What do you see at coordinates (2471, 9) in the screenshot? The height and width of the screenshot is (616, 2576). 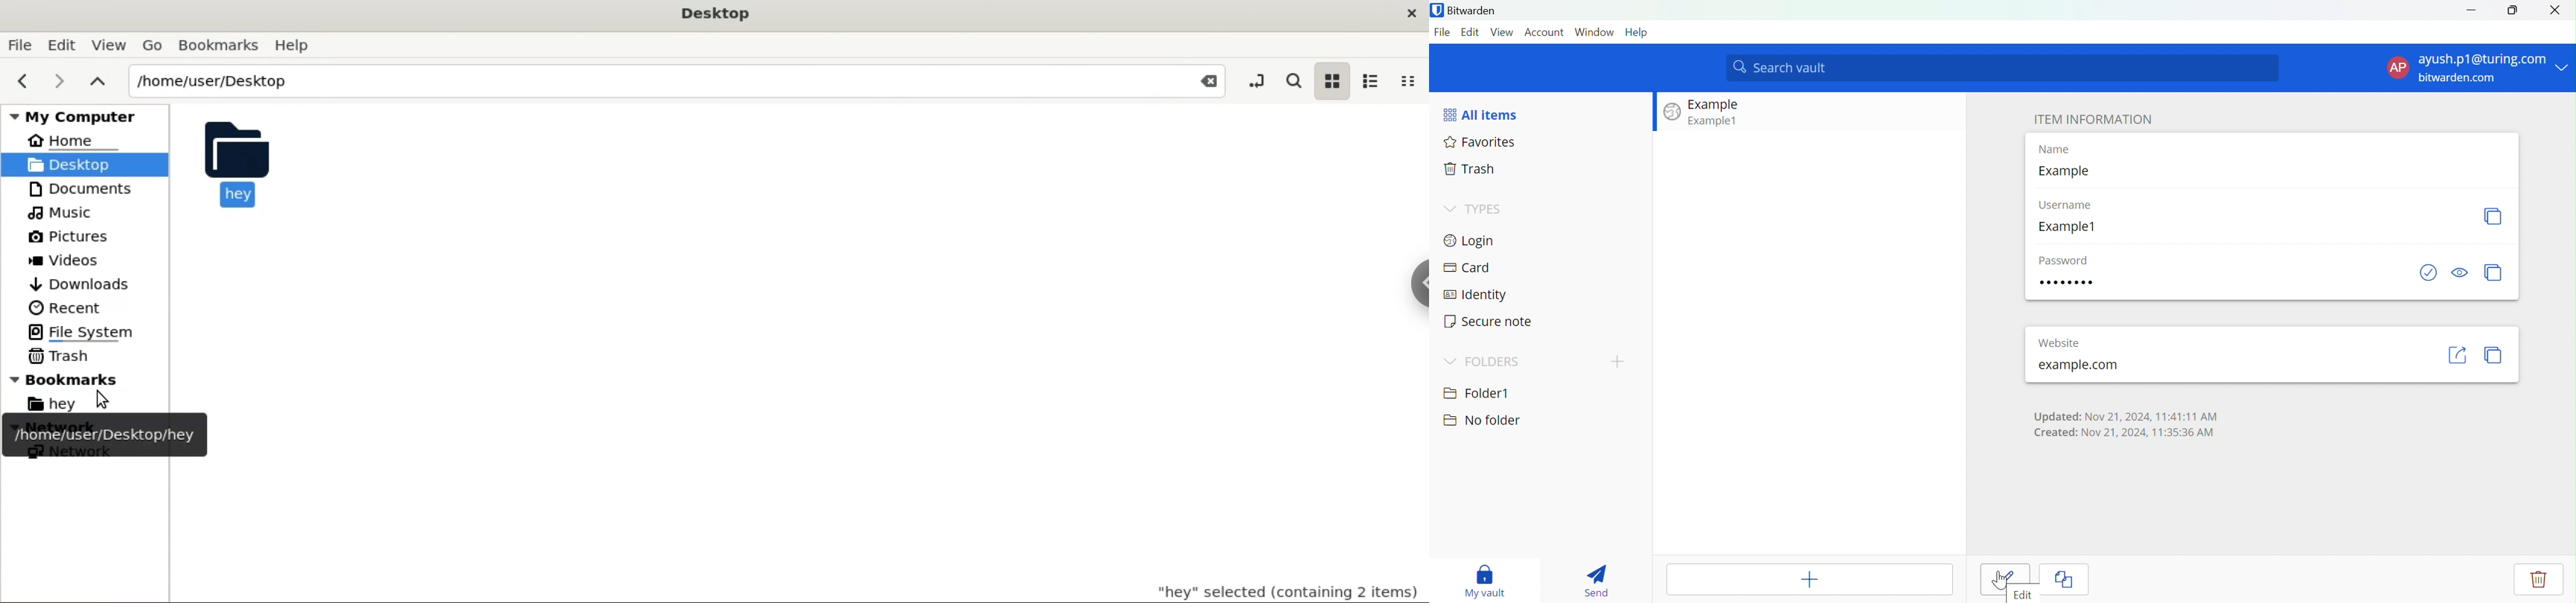 I see `Minimize` at bounding box center [2471, 9].